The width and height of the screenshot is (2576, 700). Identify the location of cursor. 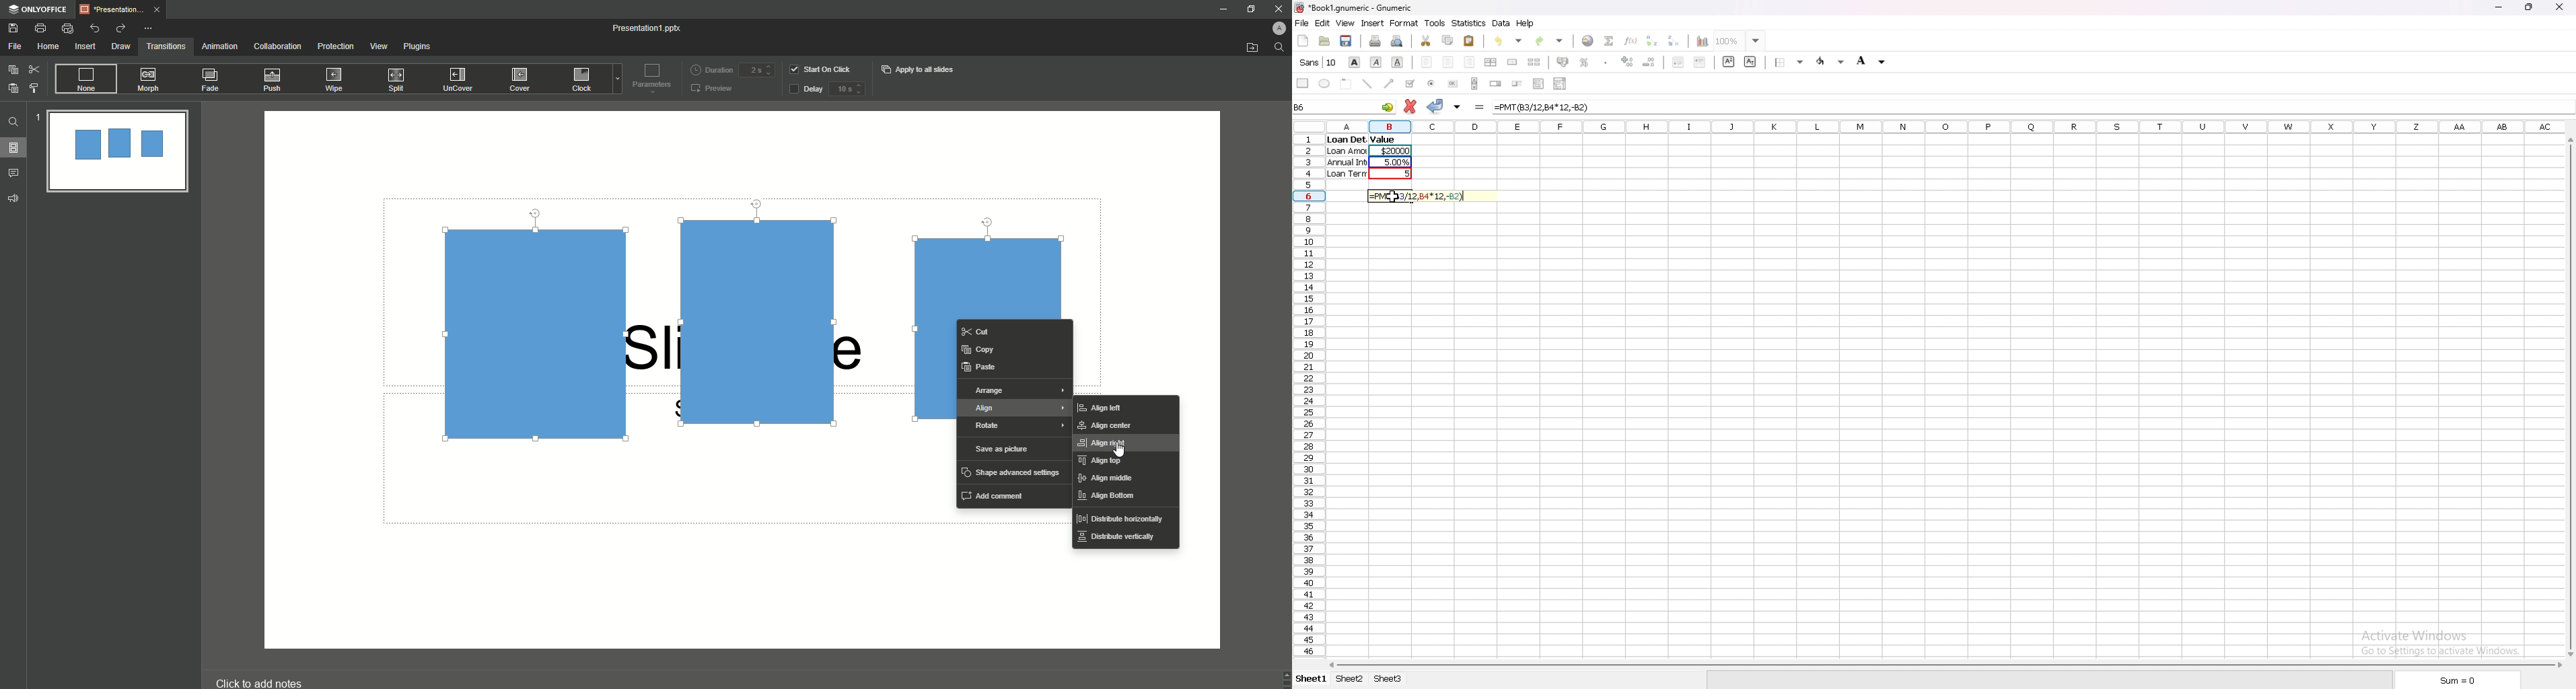
(1391, 198).